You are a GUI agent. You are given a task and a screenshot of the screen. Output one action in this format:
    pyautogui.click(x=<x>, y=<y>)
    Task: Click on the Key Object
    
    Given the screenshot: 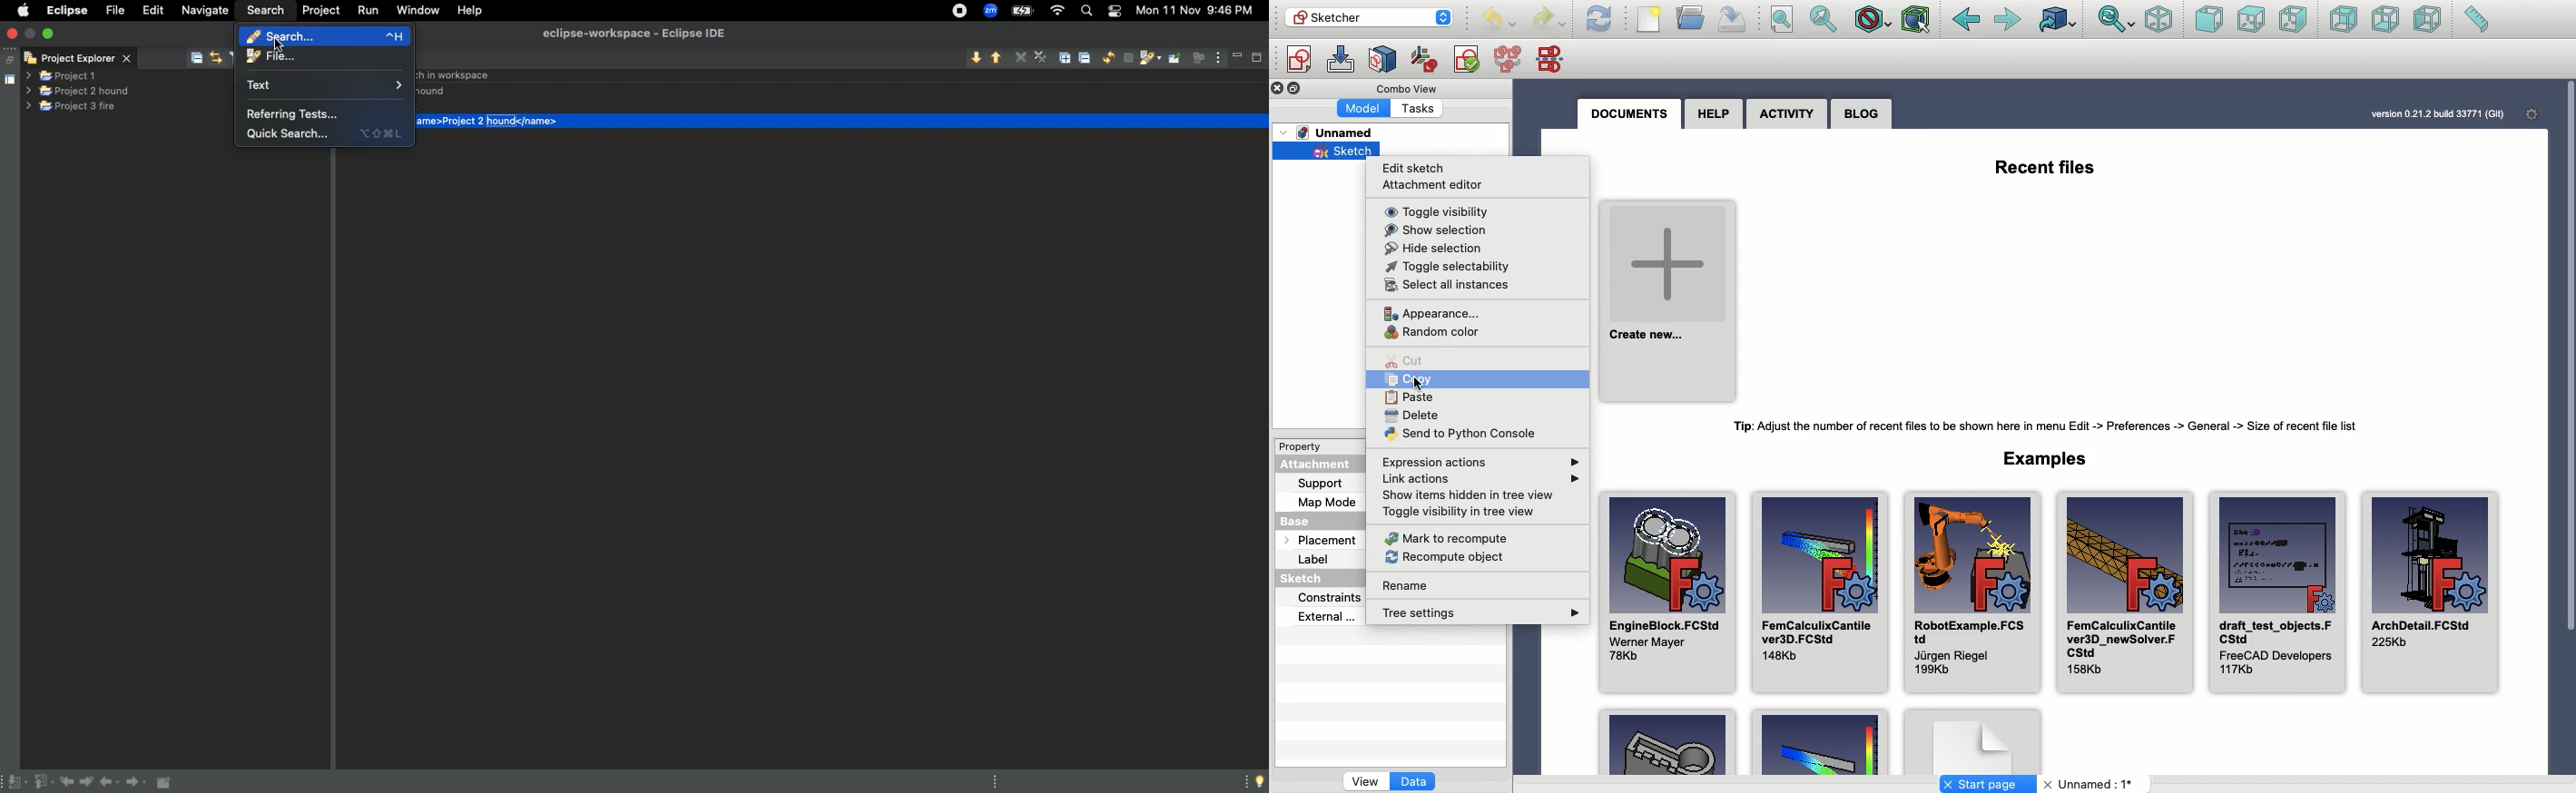 What is the action you would take?
    pyautogui.click(x=1667, y=740)
    